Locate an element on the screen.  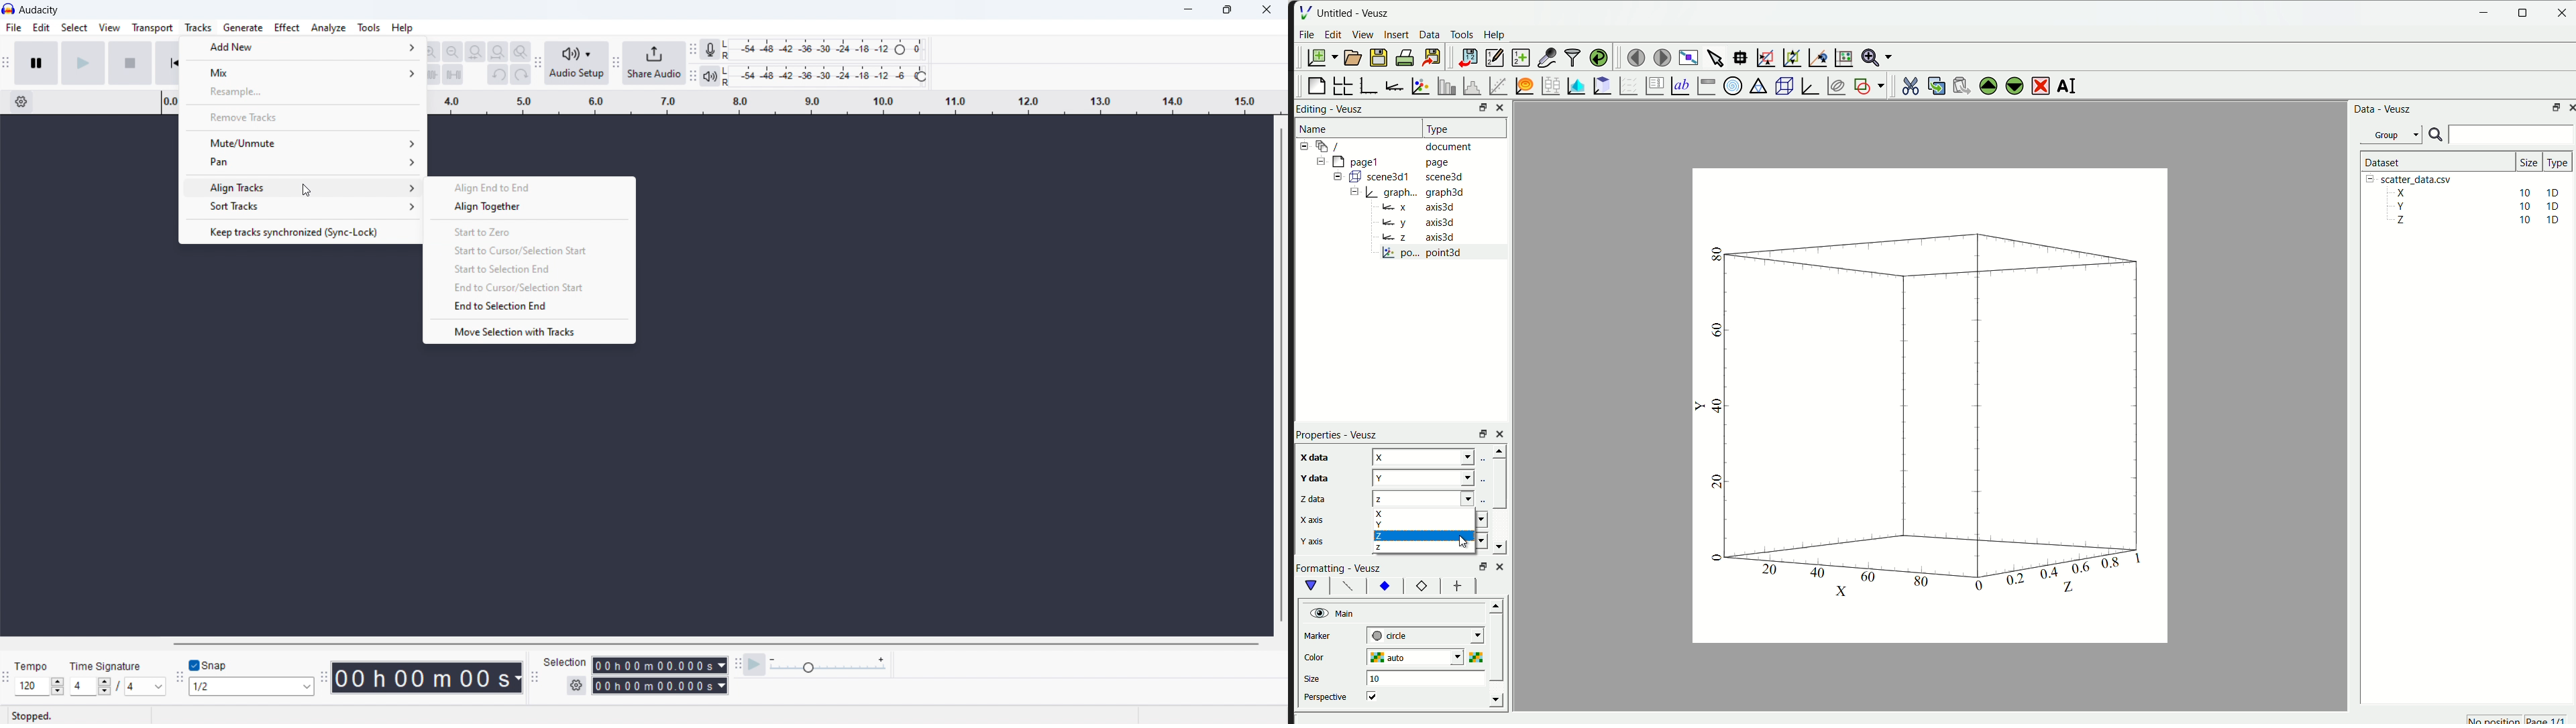
perspective is located at coordinates (1326, 697).